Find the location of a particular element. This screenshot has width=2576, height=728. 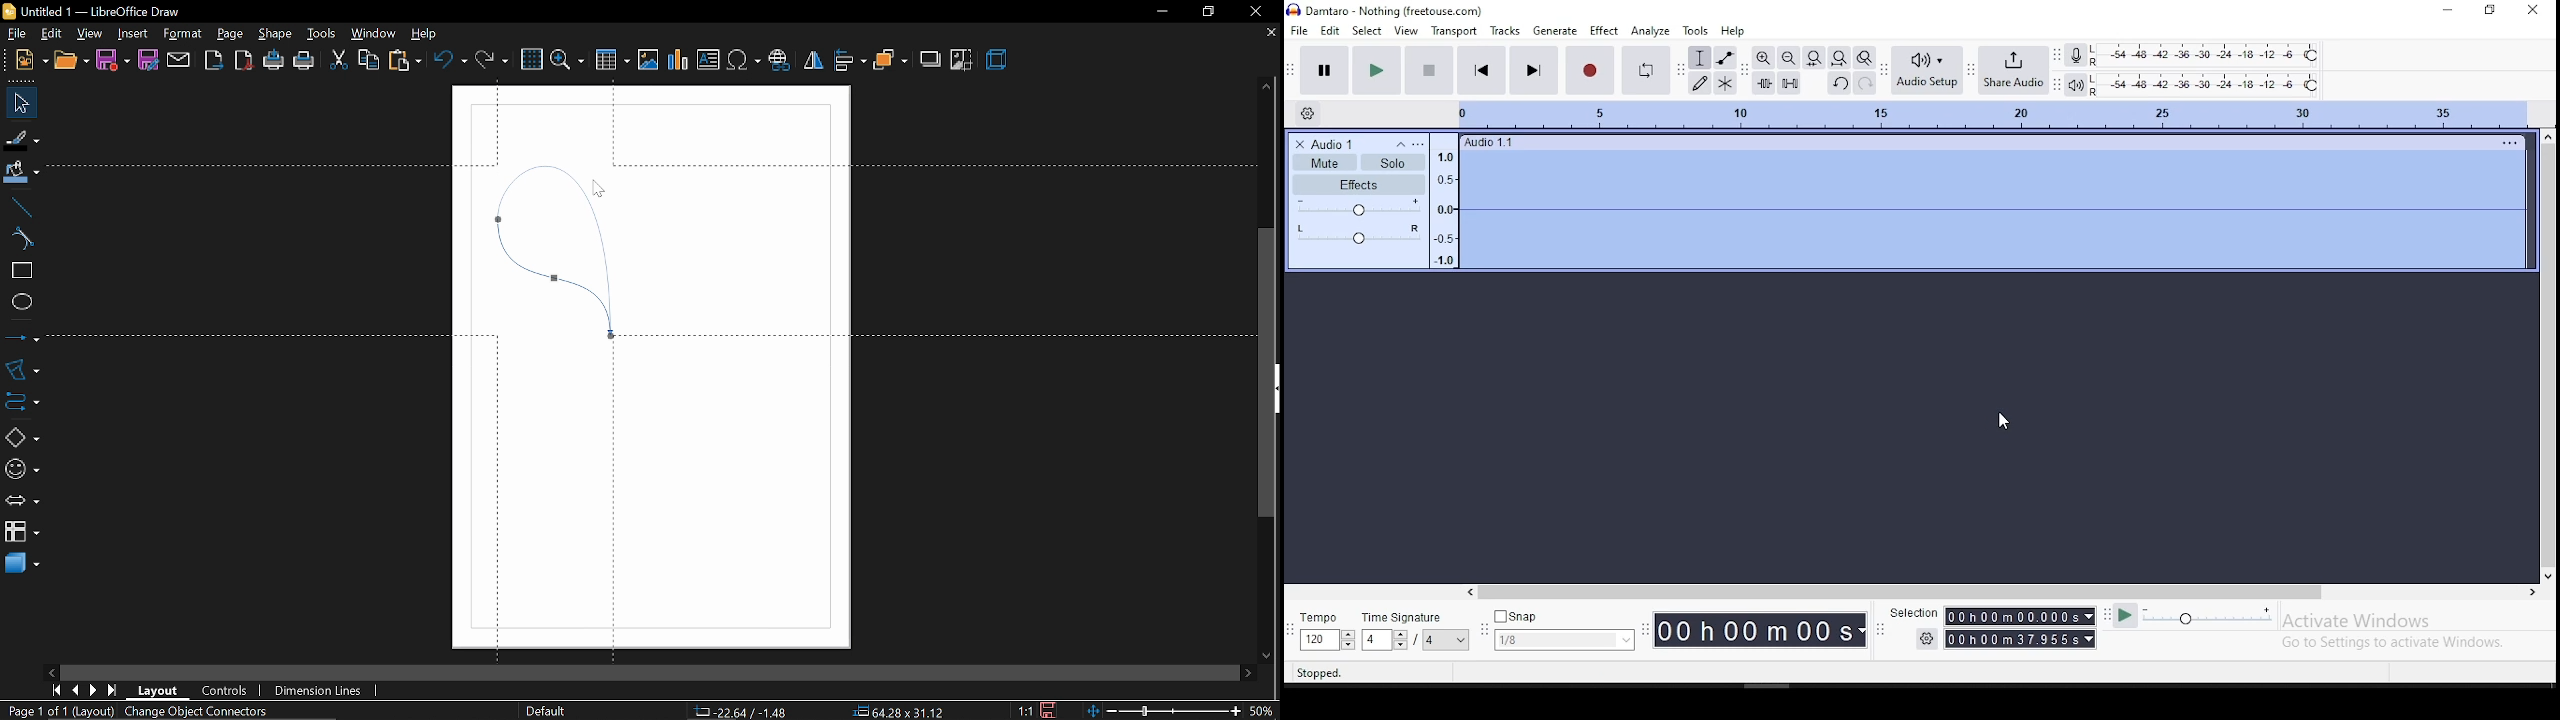

play is located at coordinates (1377, 70).